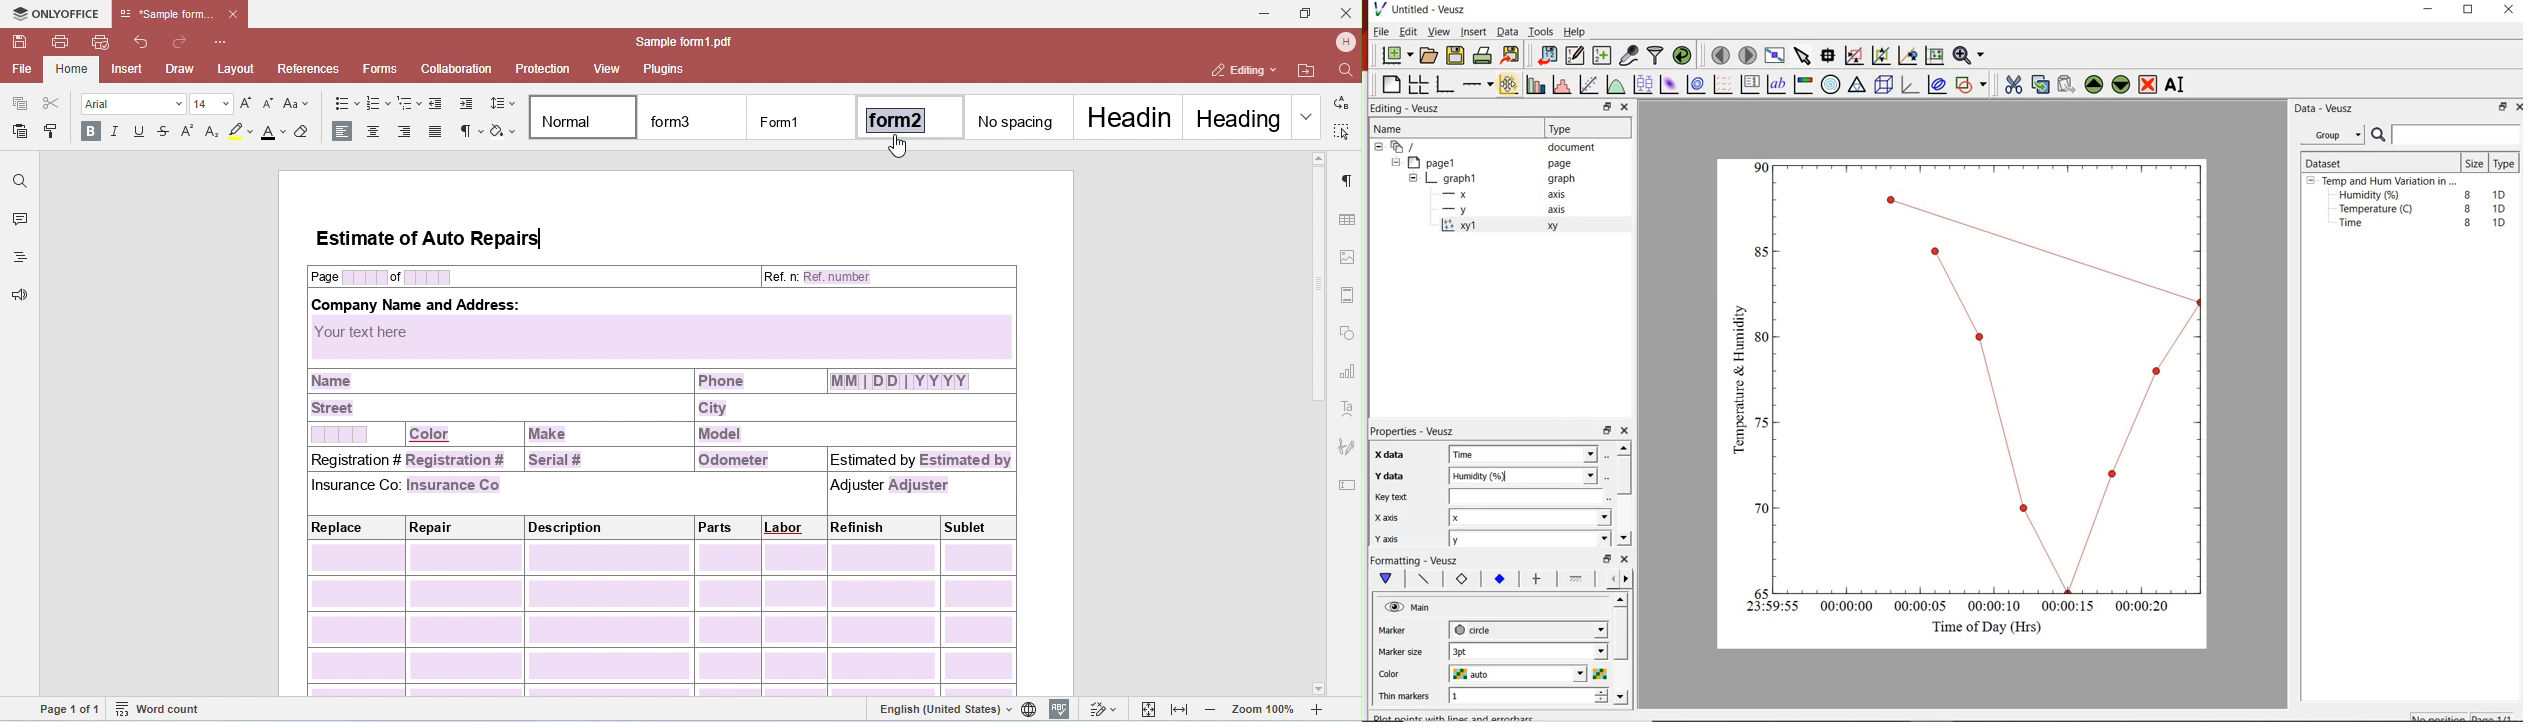 This screenshot has height=728, width=2548. Describe the element at coordinates (1993, 605) in the screenshot. I see `00:00:10` at that location.